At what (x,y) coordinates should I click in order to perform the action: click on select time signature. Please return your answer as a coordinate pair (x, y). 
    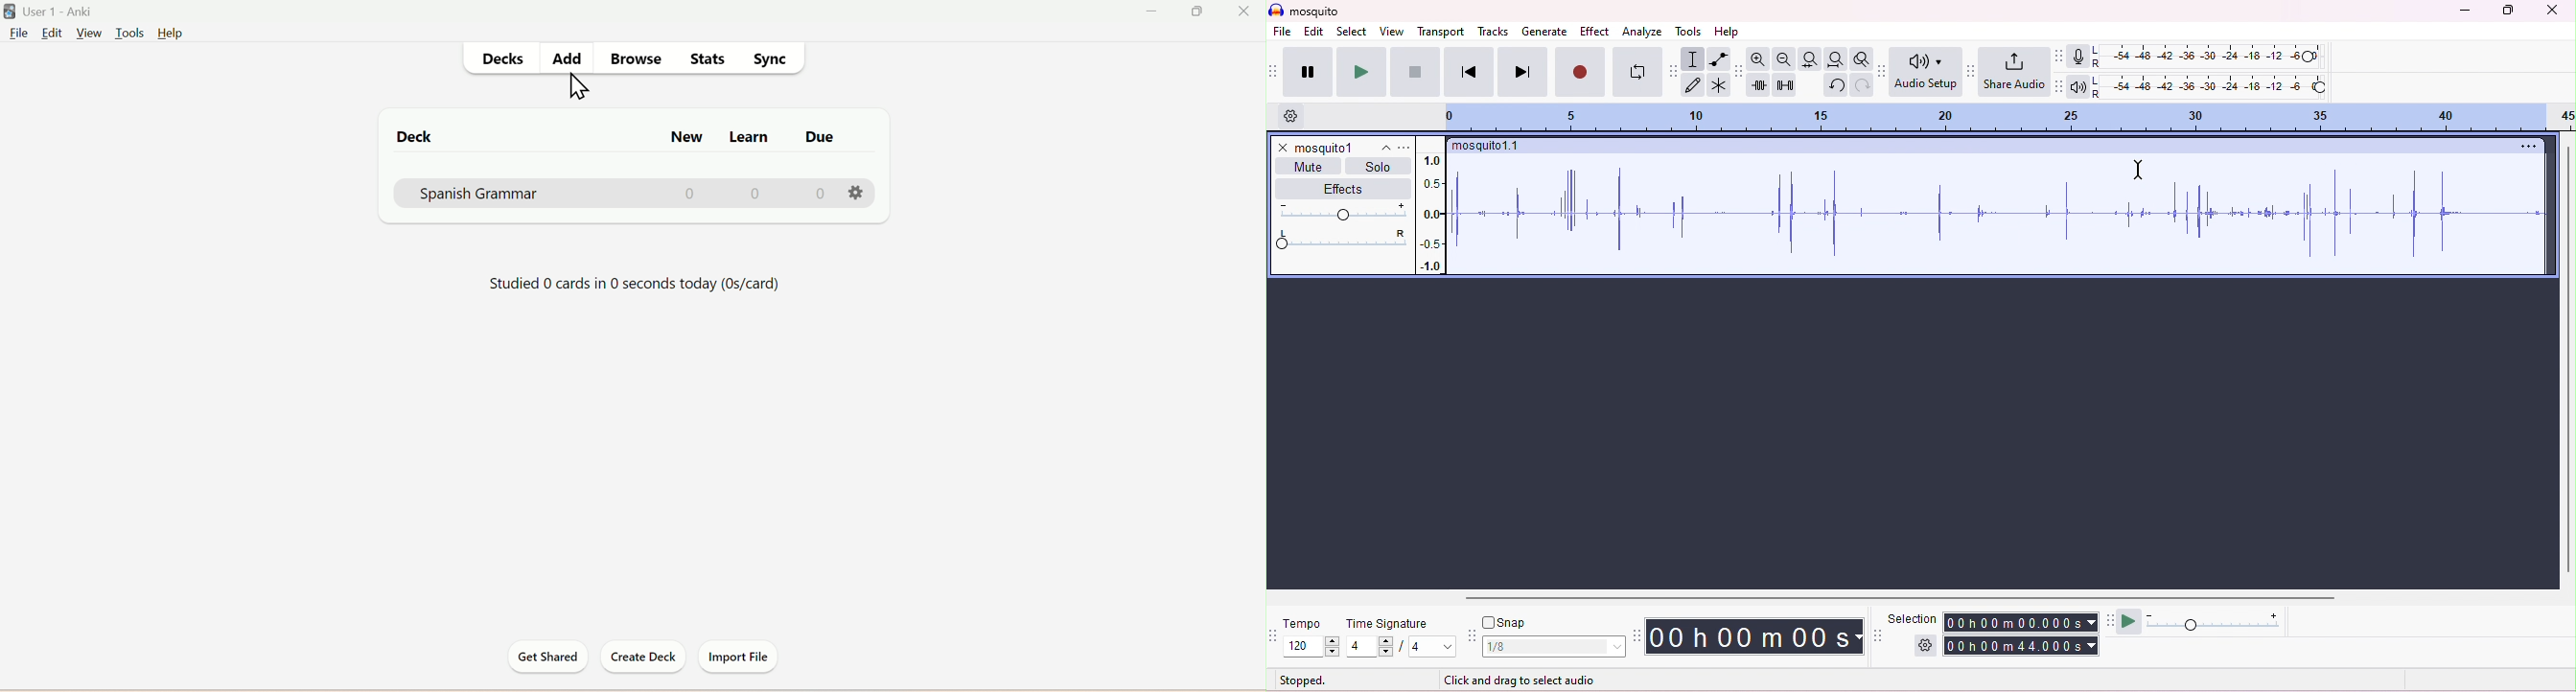
    Looking at the image, I should click on (1401, 647).